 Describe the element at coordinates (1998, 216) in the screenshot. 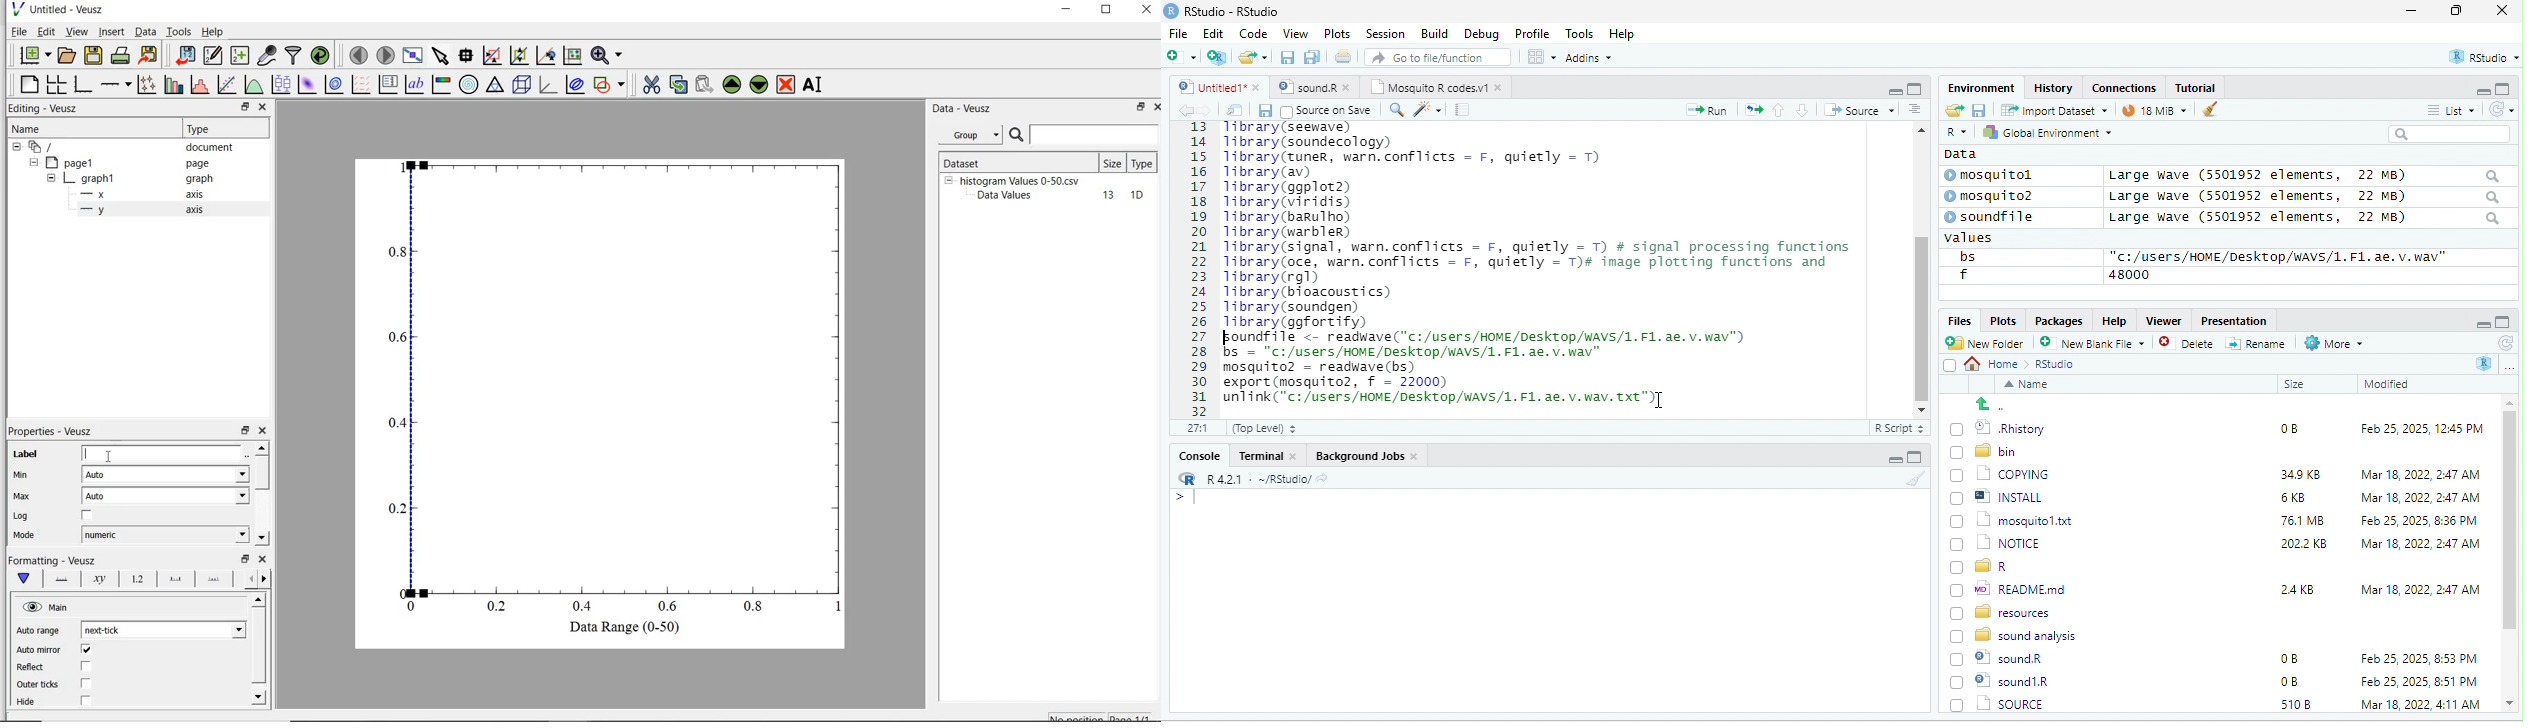

I see `© soundfile` at that location.